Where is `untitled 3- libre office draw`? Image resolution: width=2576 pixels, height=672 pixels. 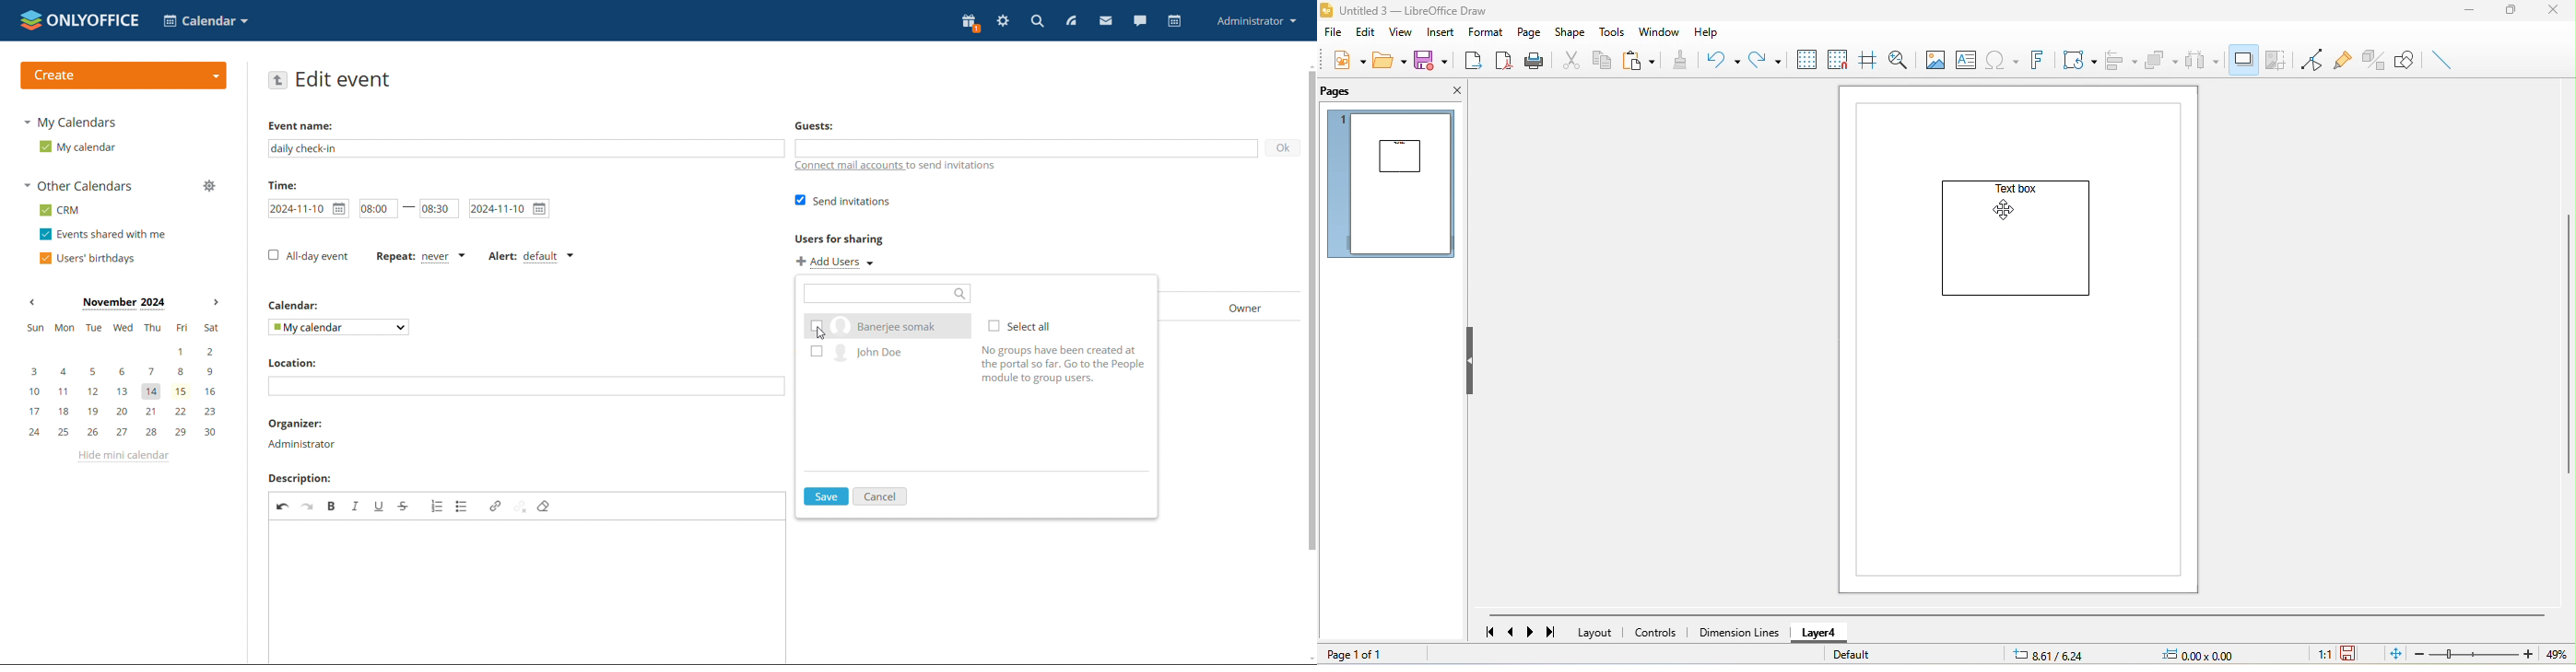
untitled 3- libre office draw is located at coordinates (1419, 9).